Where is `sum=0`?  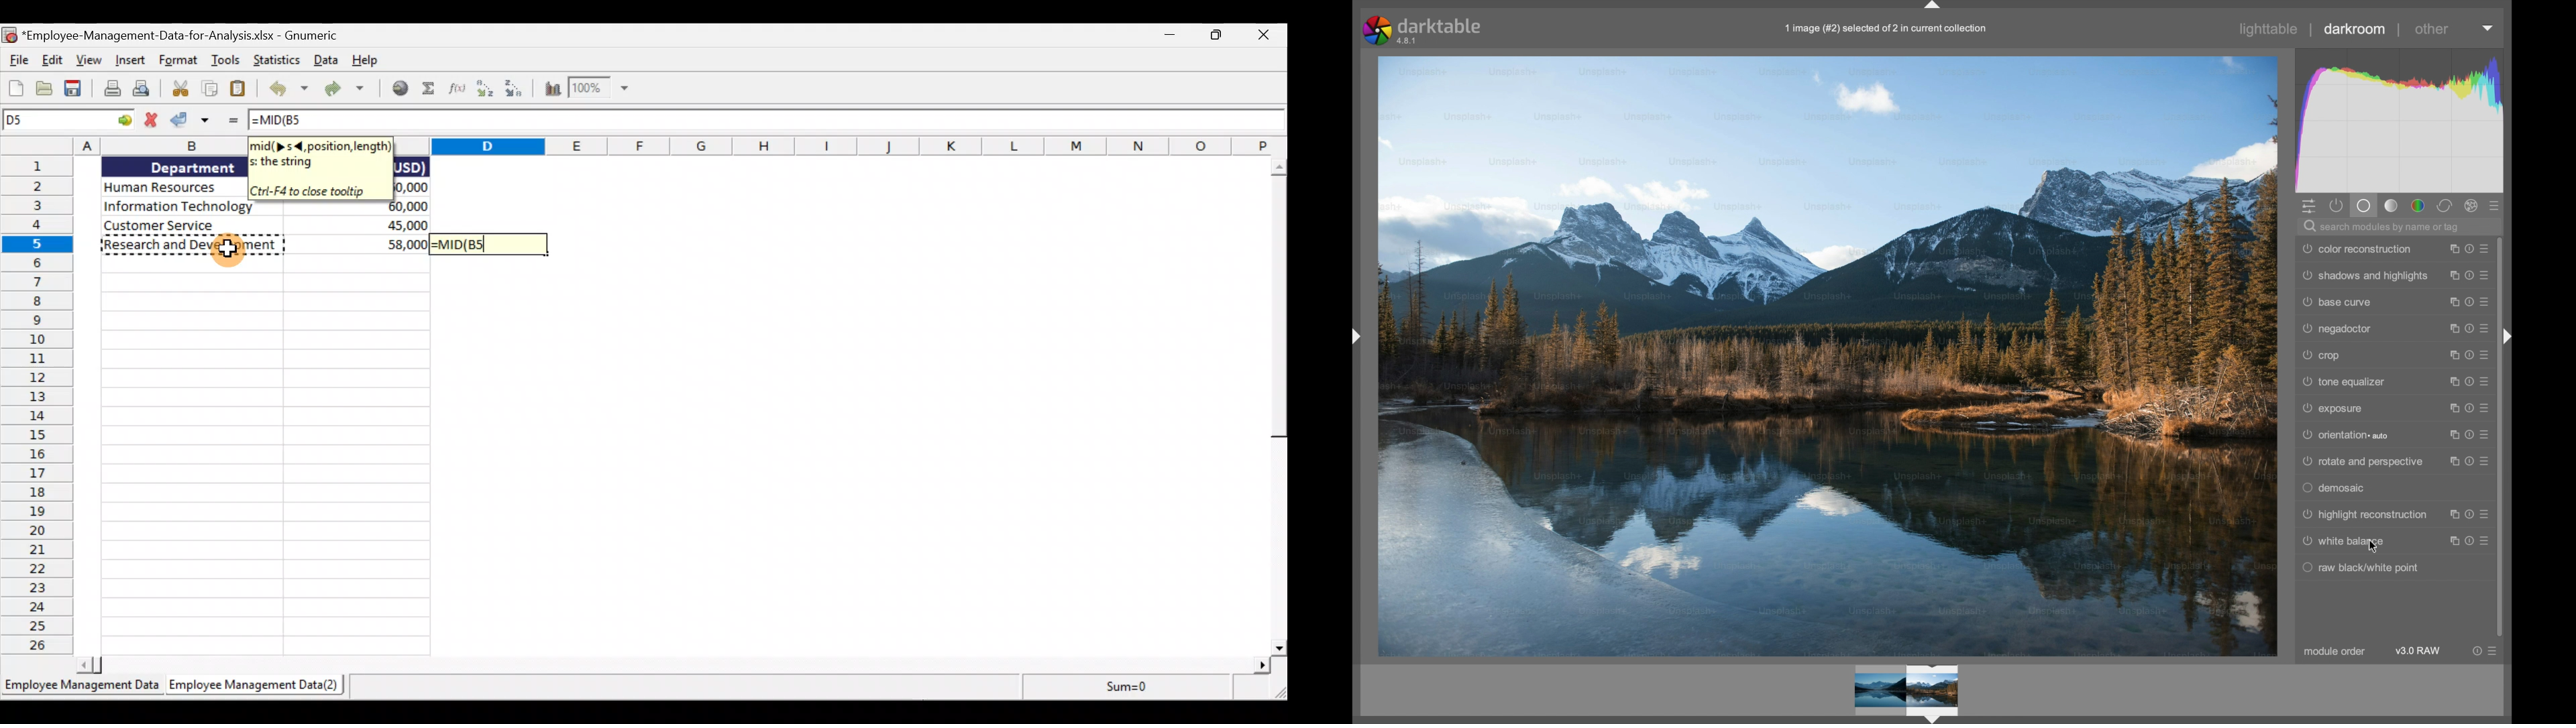 sum=0 is located at coordinates (1121, 687).